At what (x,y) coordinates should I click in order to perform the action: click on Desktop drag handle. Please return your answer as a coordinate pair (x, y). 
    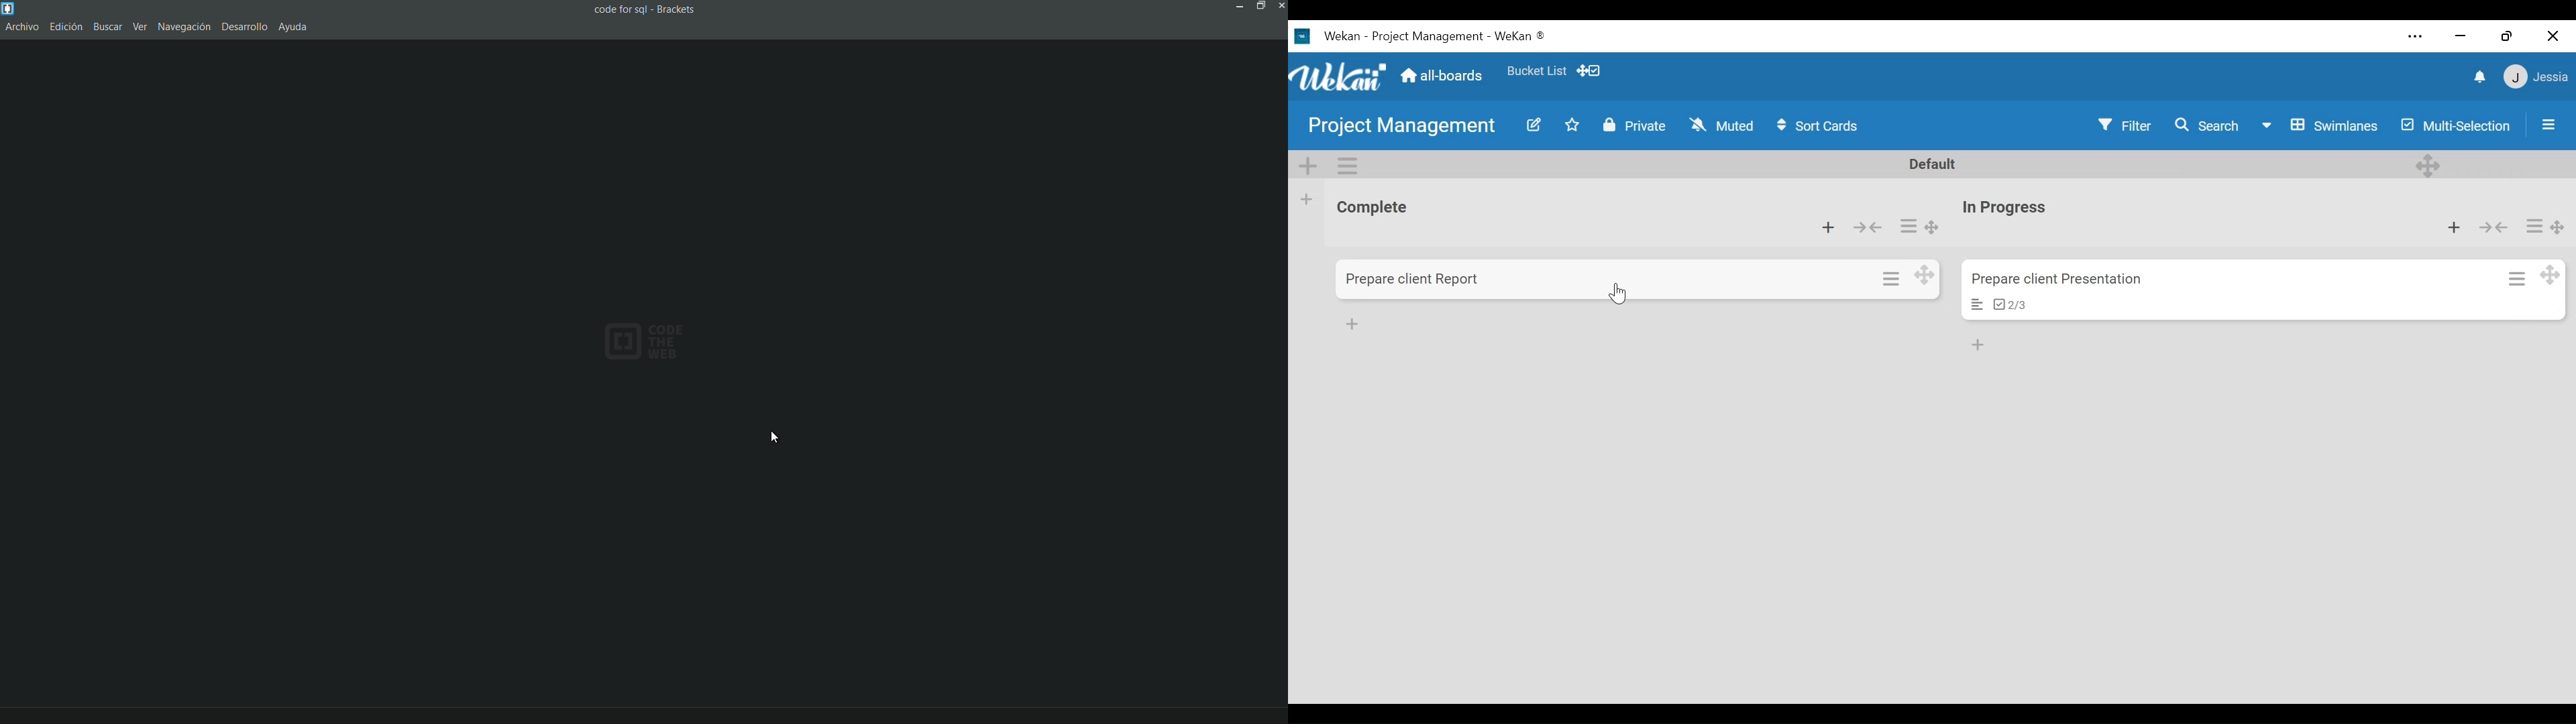
    Looking at the image, I should click on (2558, 227).